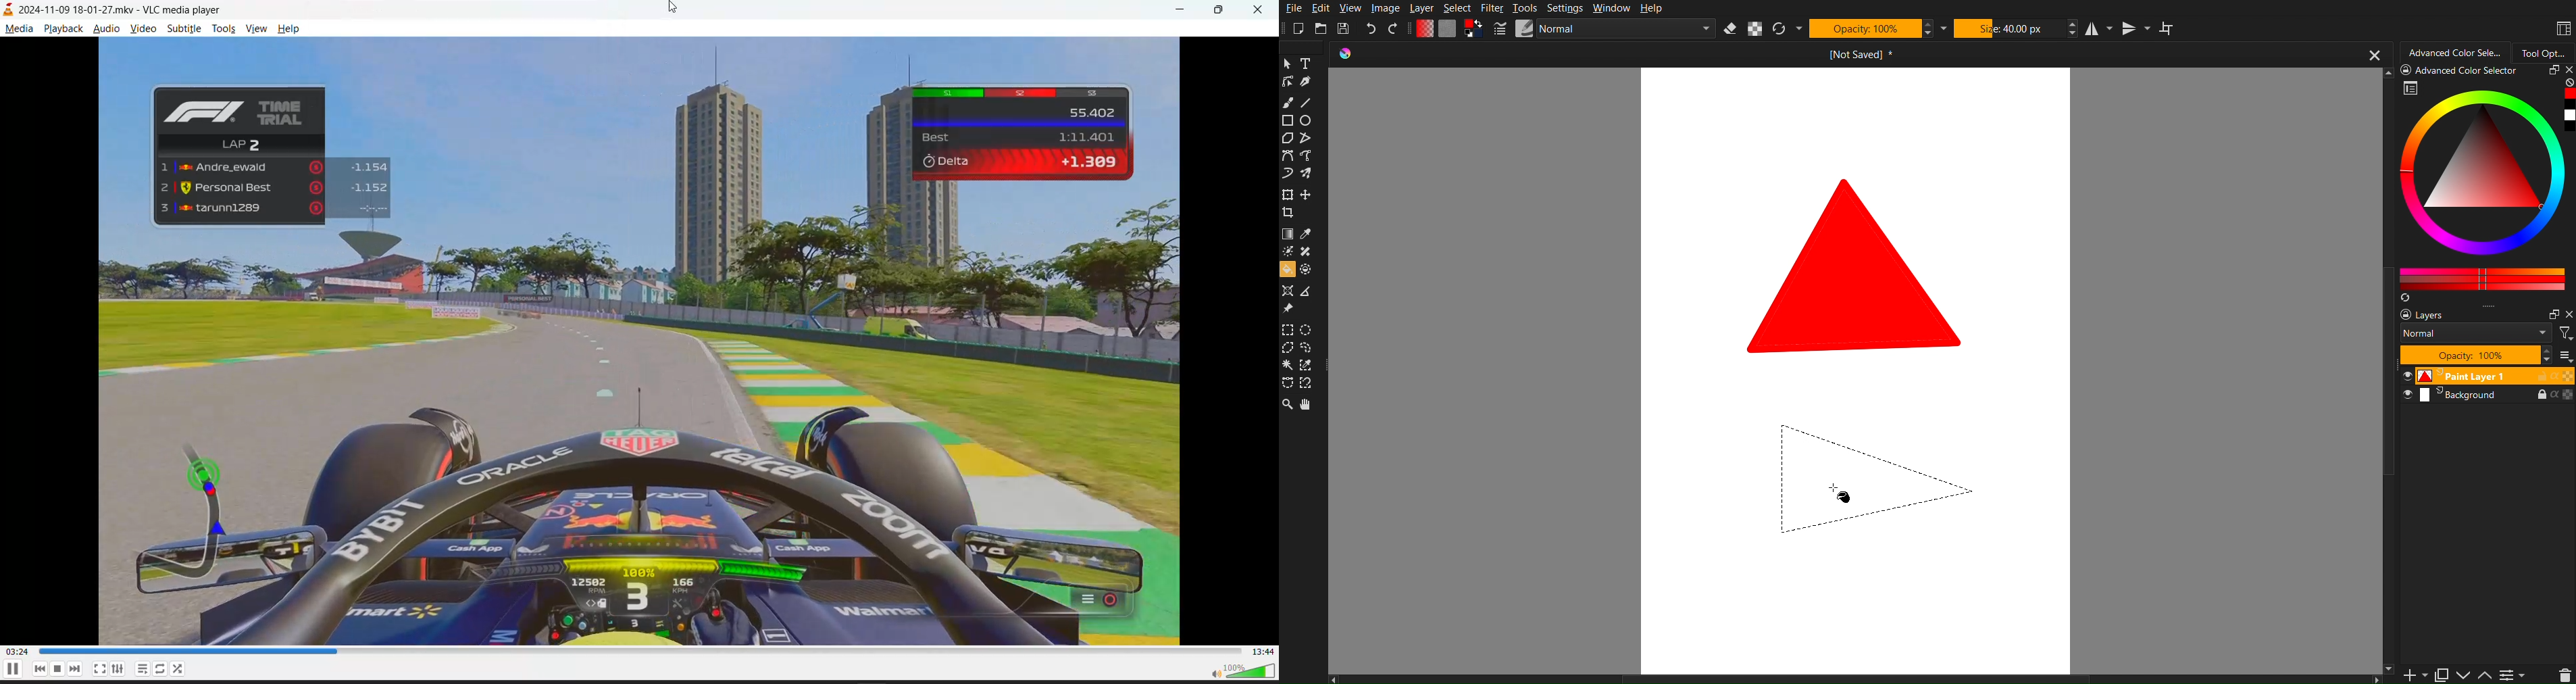  I want to click on Pin, so click(1287, 310).